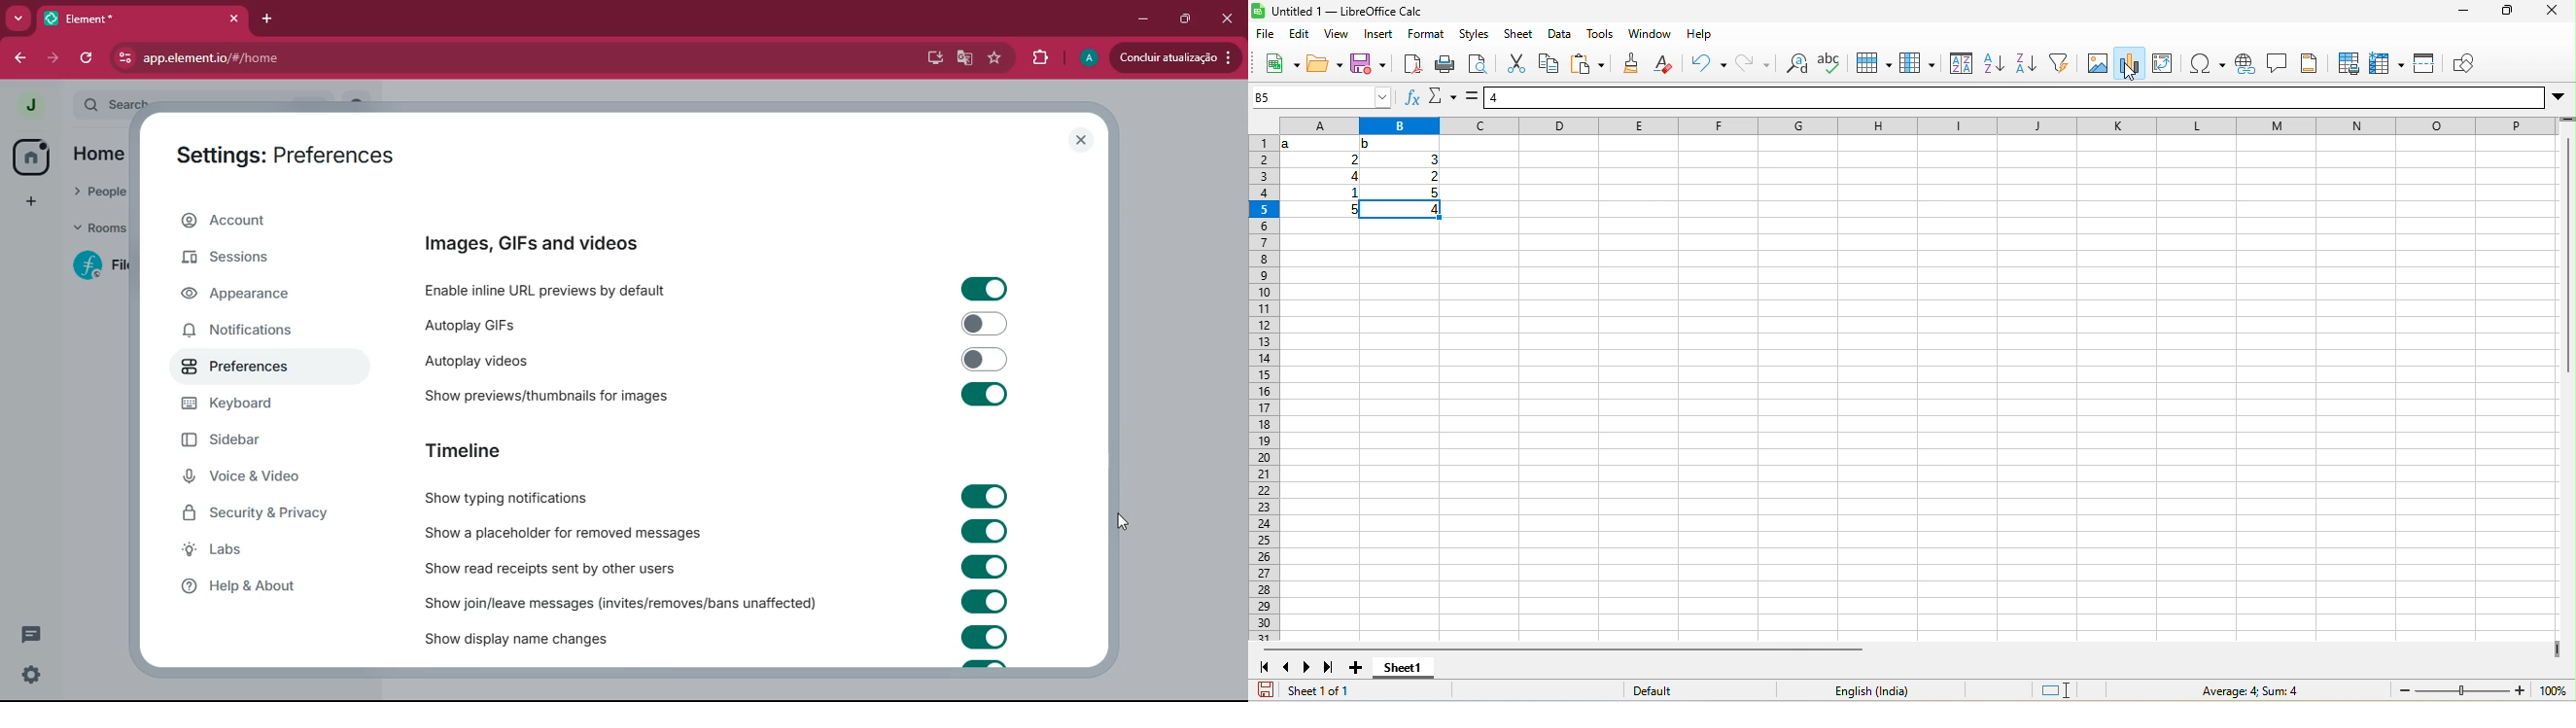 The width and height of the screenshot is (2576, 728). What do you see at coordinates (88, 58) in the screenshot?
I see `refresh` at bounding box center [88, 58].